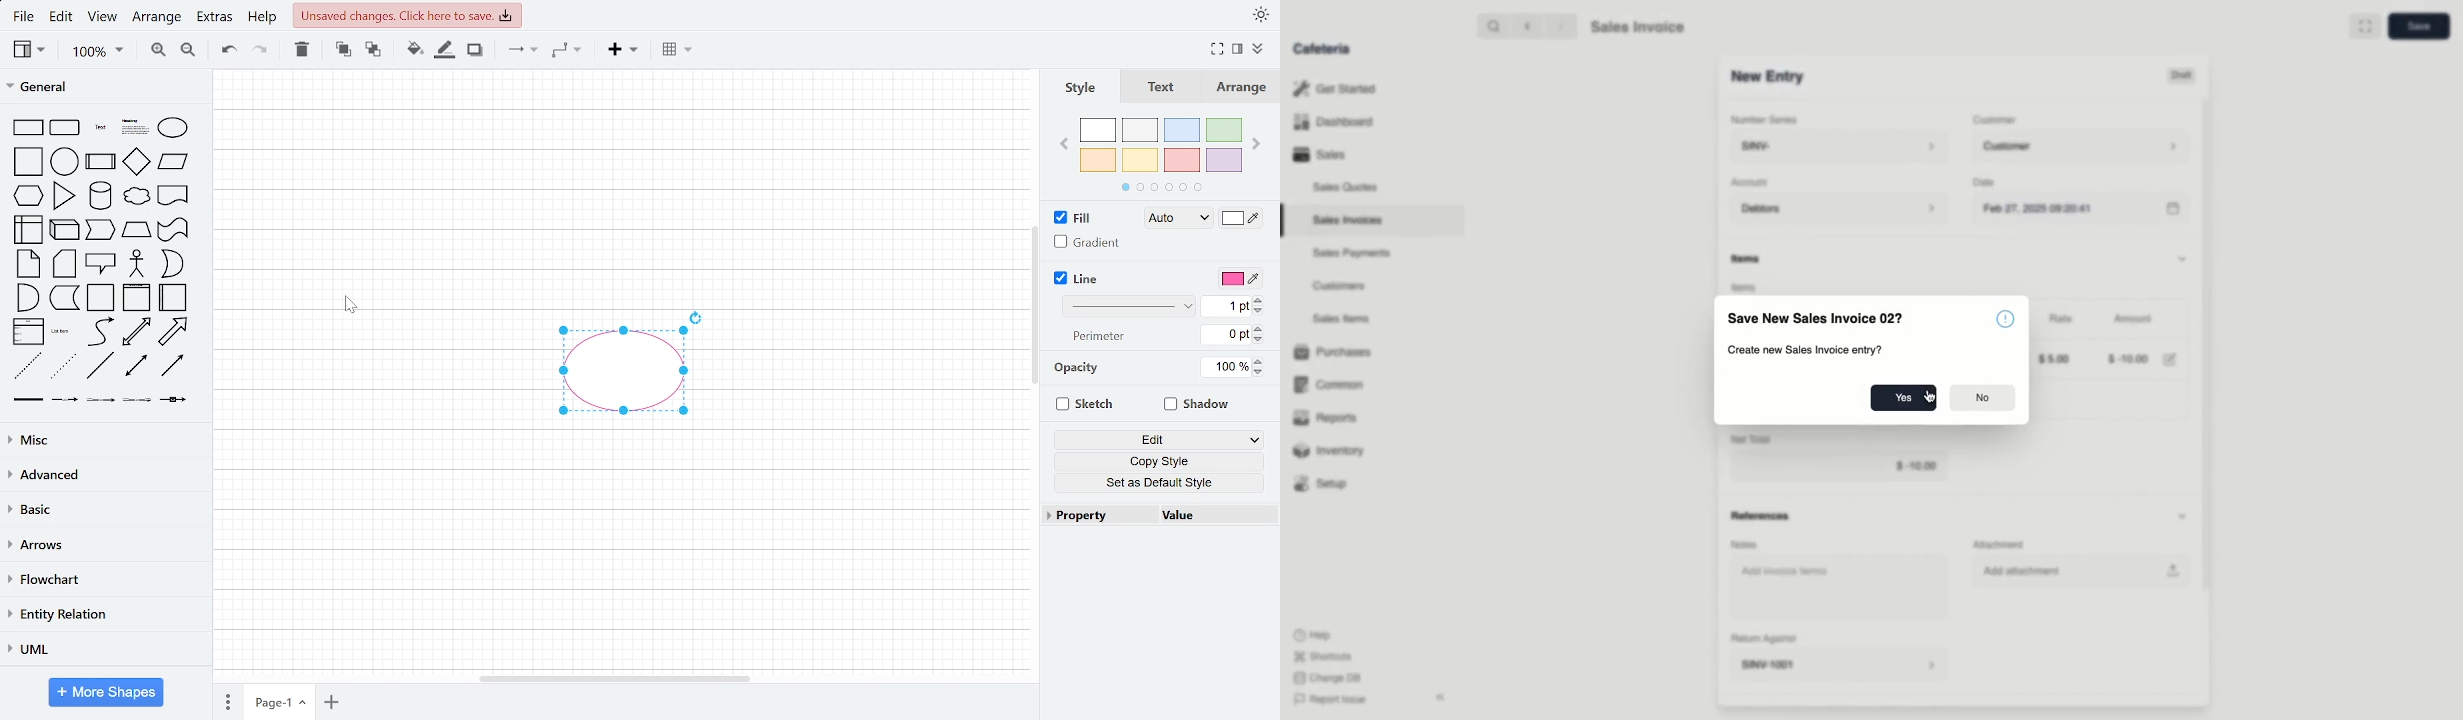 Image resolution: width=2464 pixels, height=728 pixels. What do you see at coordinates (137, 402) in the screenshot?
I see `connector with 3 label` at bounding box center [137, 402].